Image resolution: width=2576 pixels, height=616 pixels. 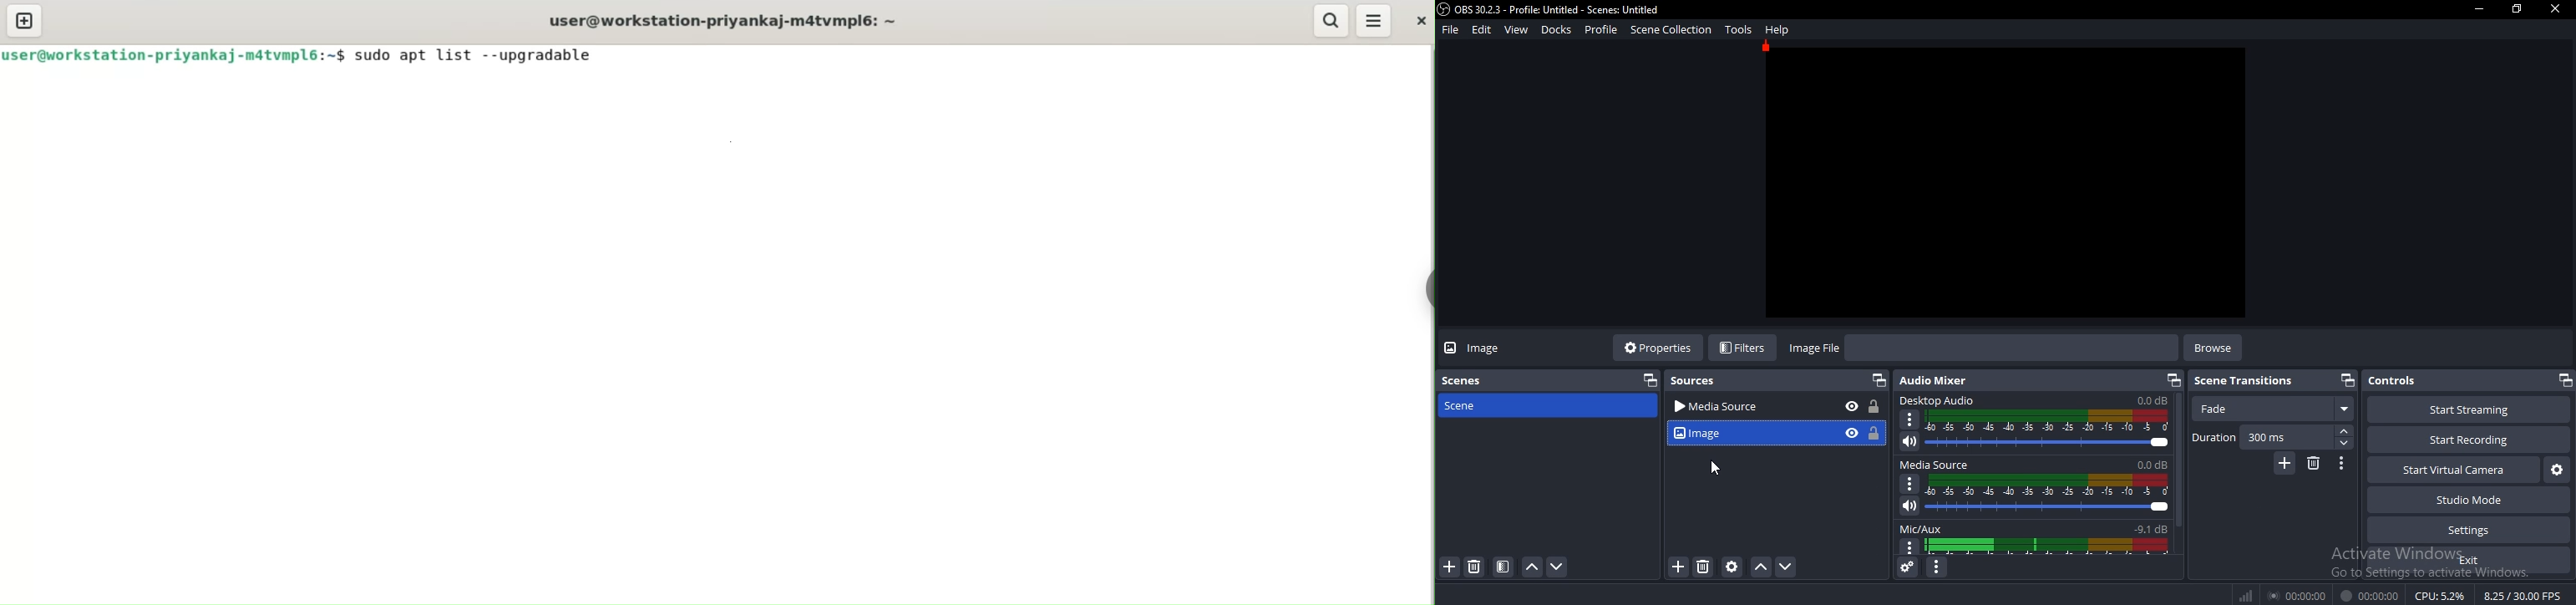 I want to click on scene collection, so click(x=1670, y=29).